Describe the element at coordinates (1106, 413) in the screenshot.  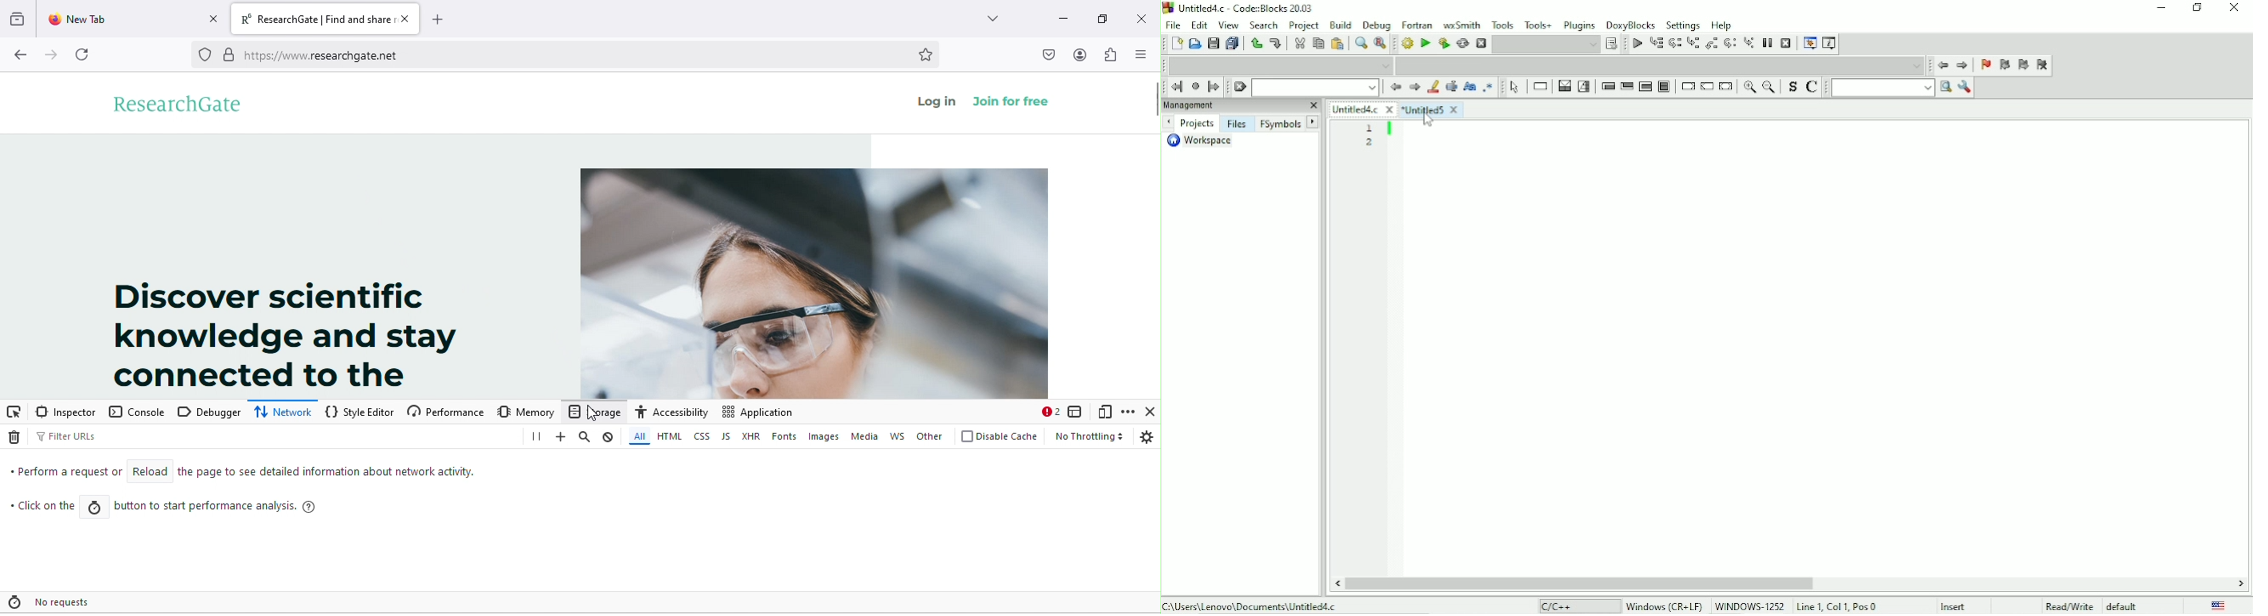
I see `responsive design mode` at that location.